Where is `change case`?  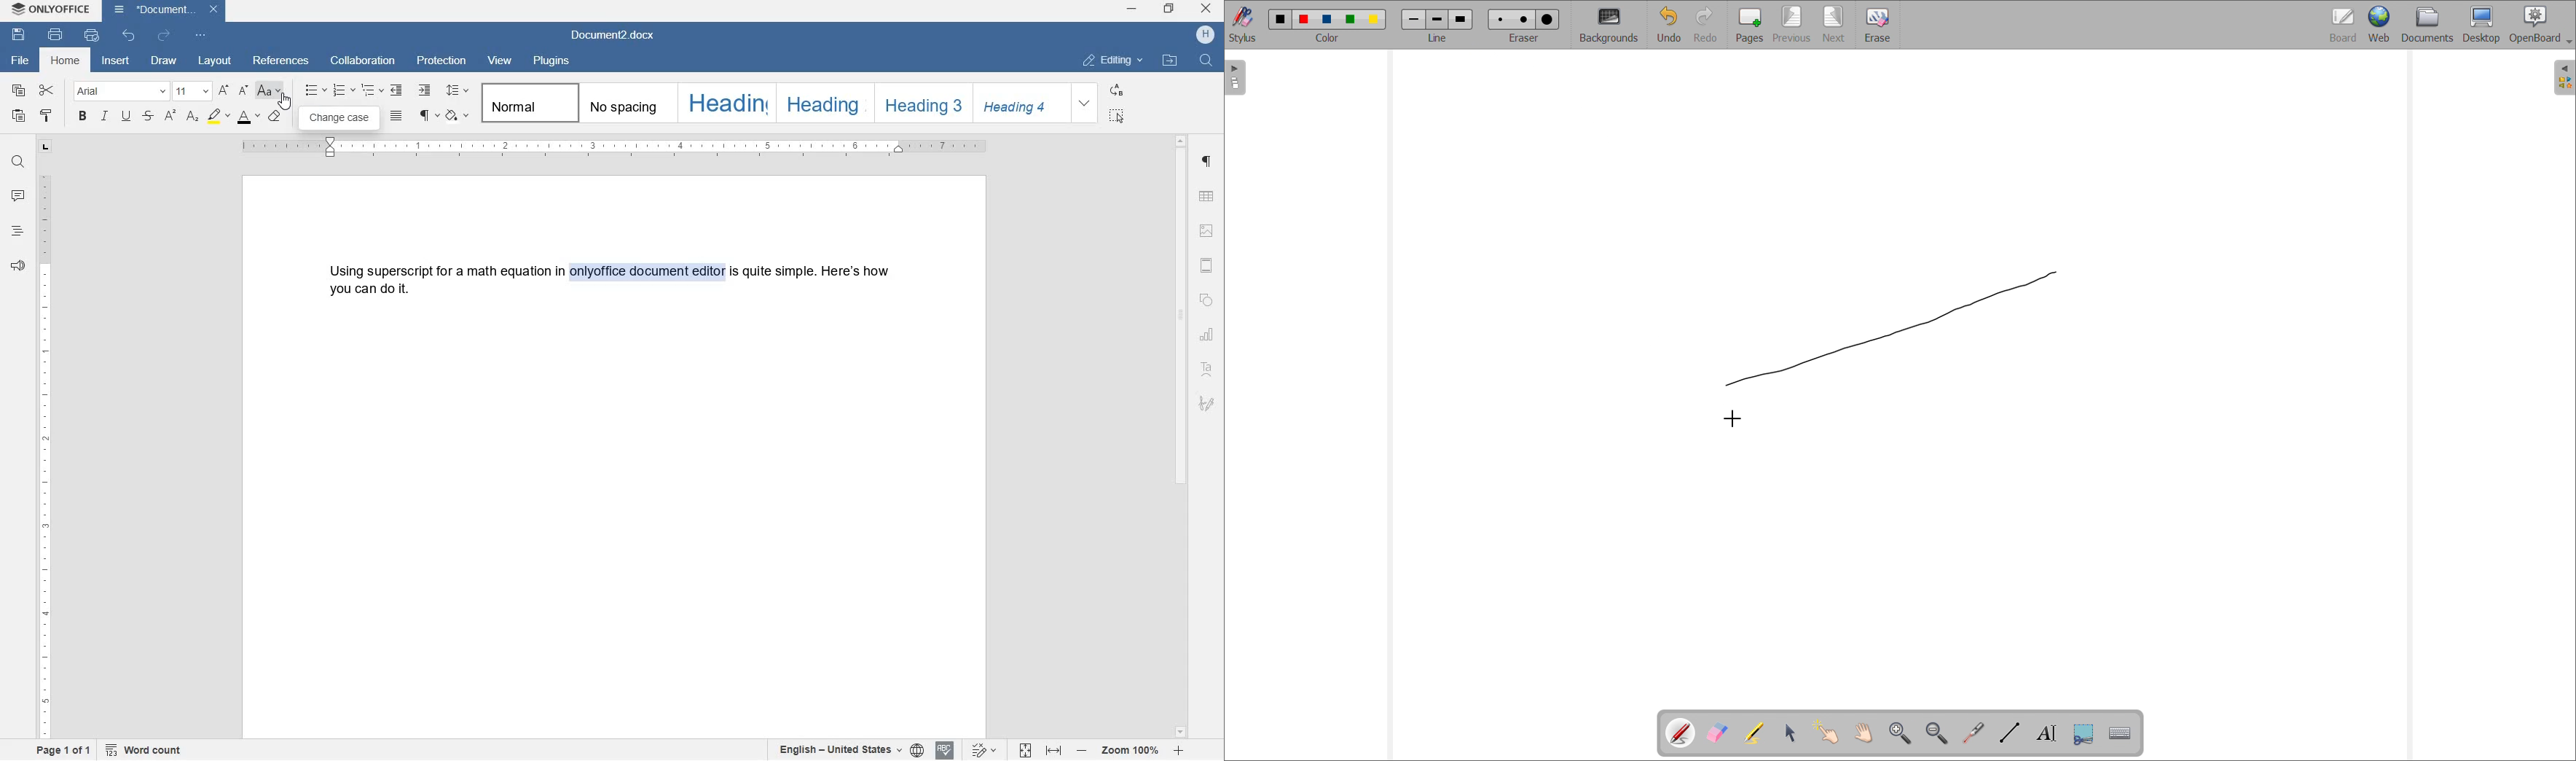
change case is located at coordinates (271, 91).